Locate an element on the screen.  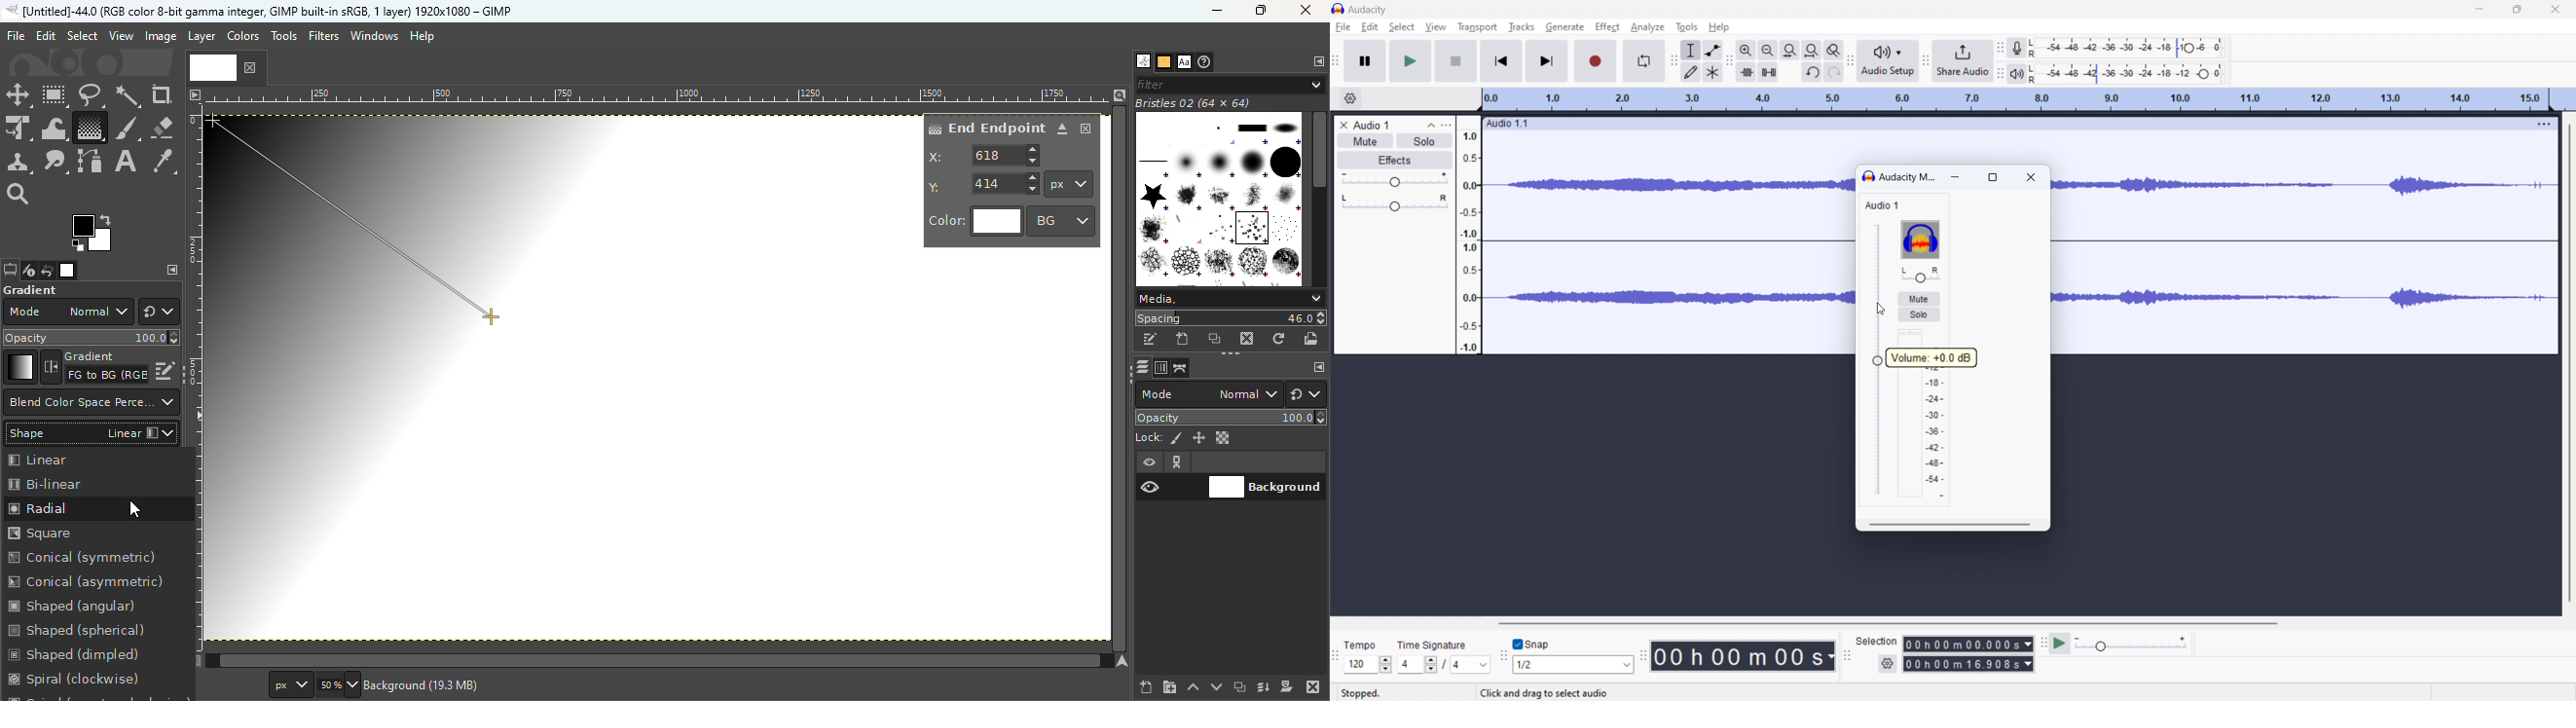
Tools is located at coordinates (286, 41).